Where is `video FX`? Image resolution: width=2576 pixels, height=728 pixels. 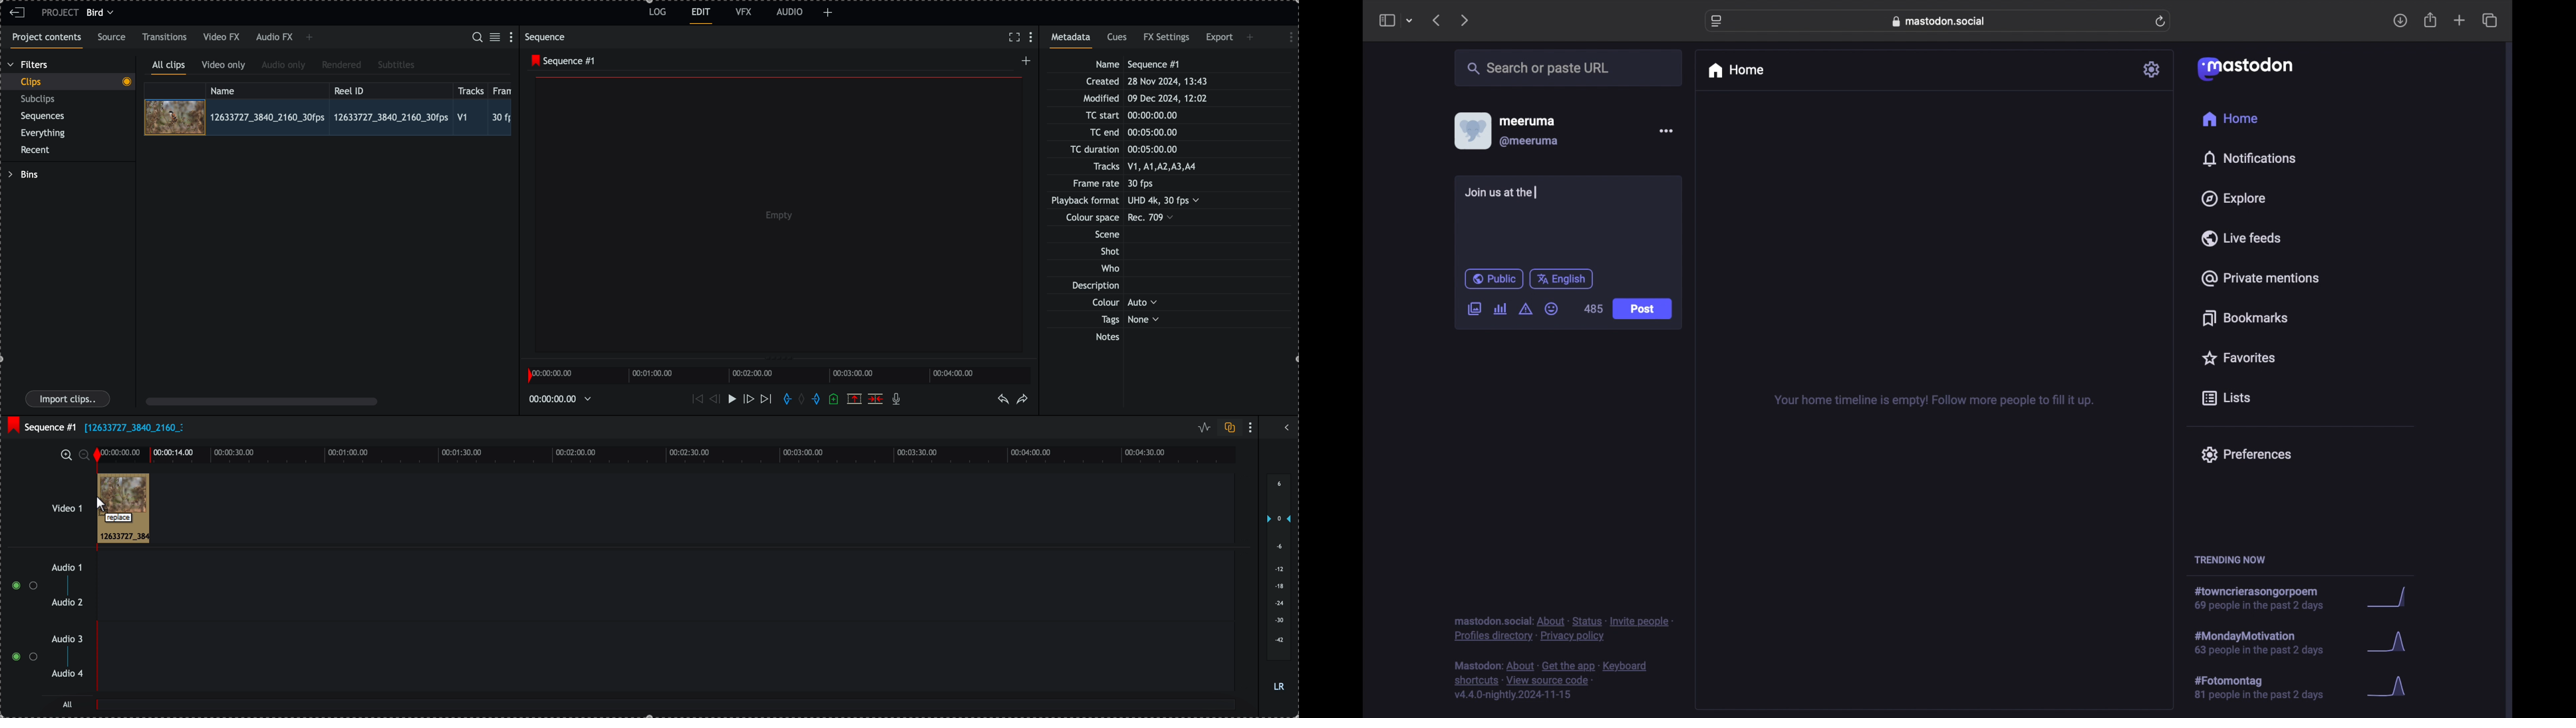 video FX is located at coordinates (223, 37).